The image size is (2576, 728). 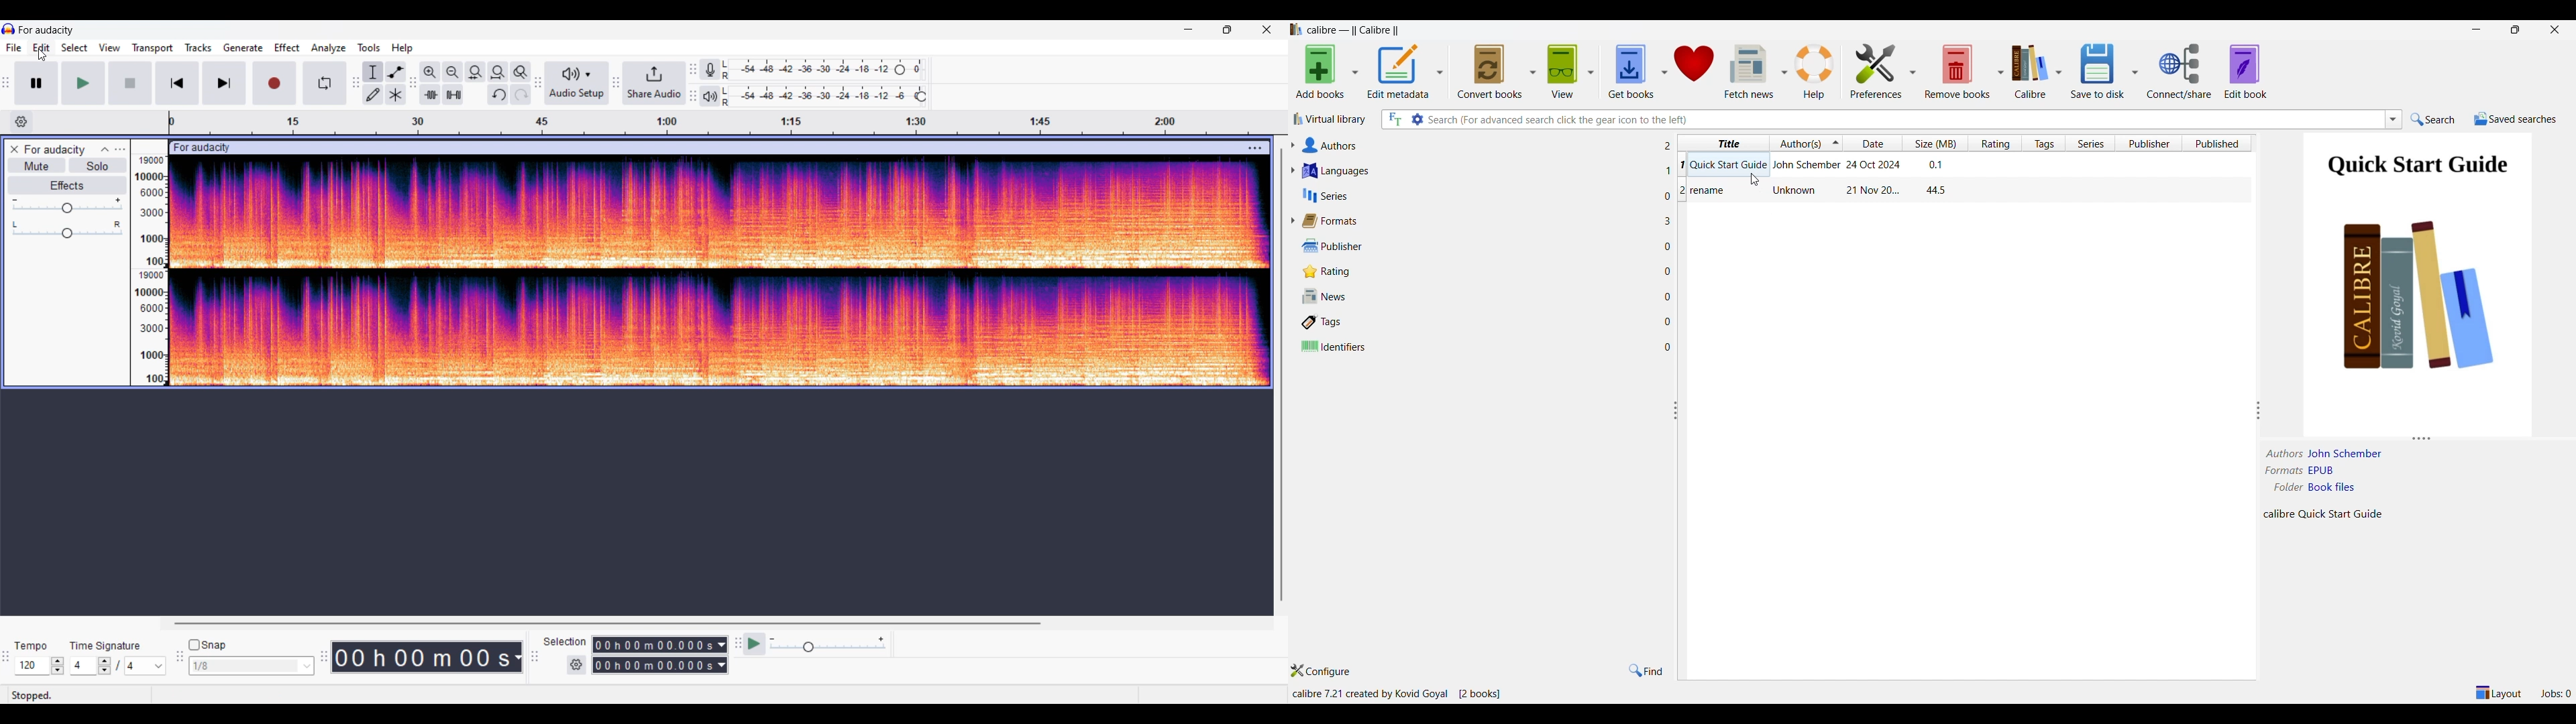 I want to click on Pause, so click(x=37, y=83).